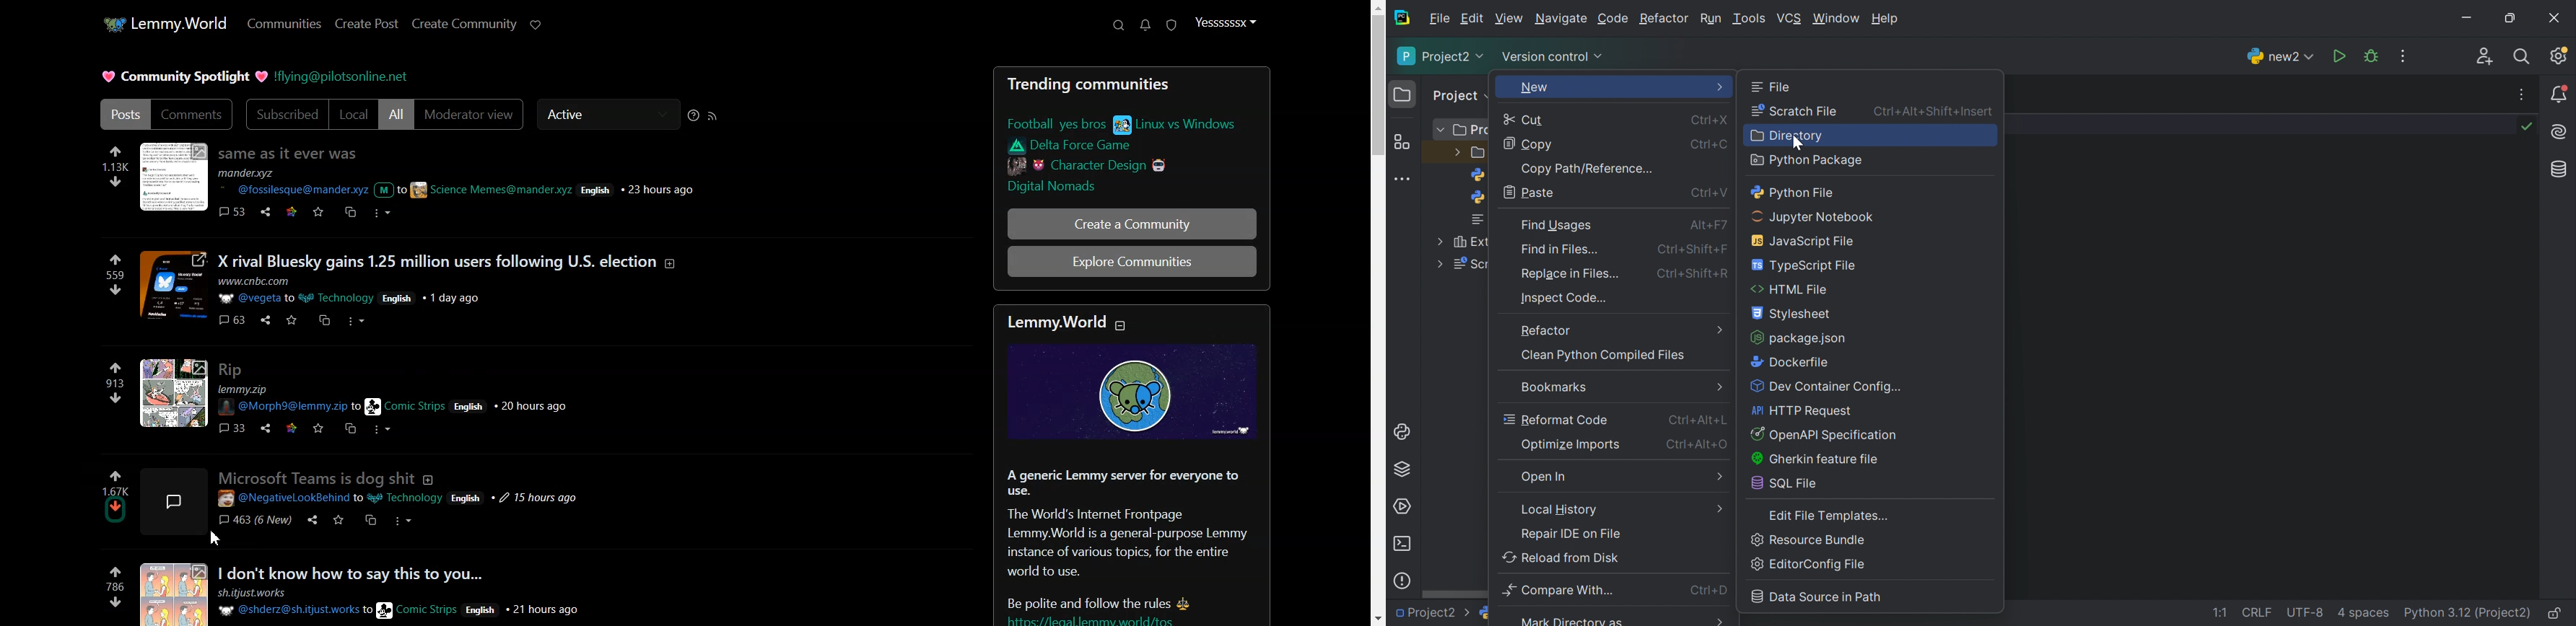 This screenshot has width=2576, height=644. Describe the element at coordinates (113, 274) in the screenshot. I see `559` at that location.